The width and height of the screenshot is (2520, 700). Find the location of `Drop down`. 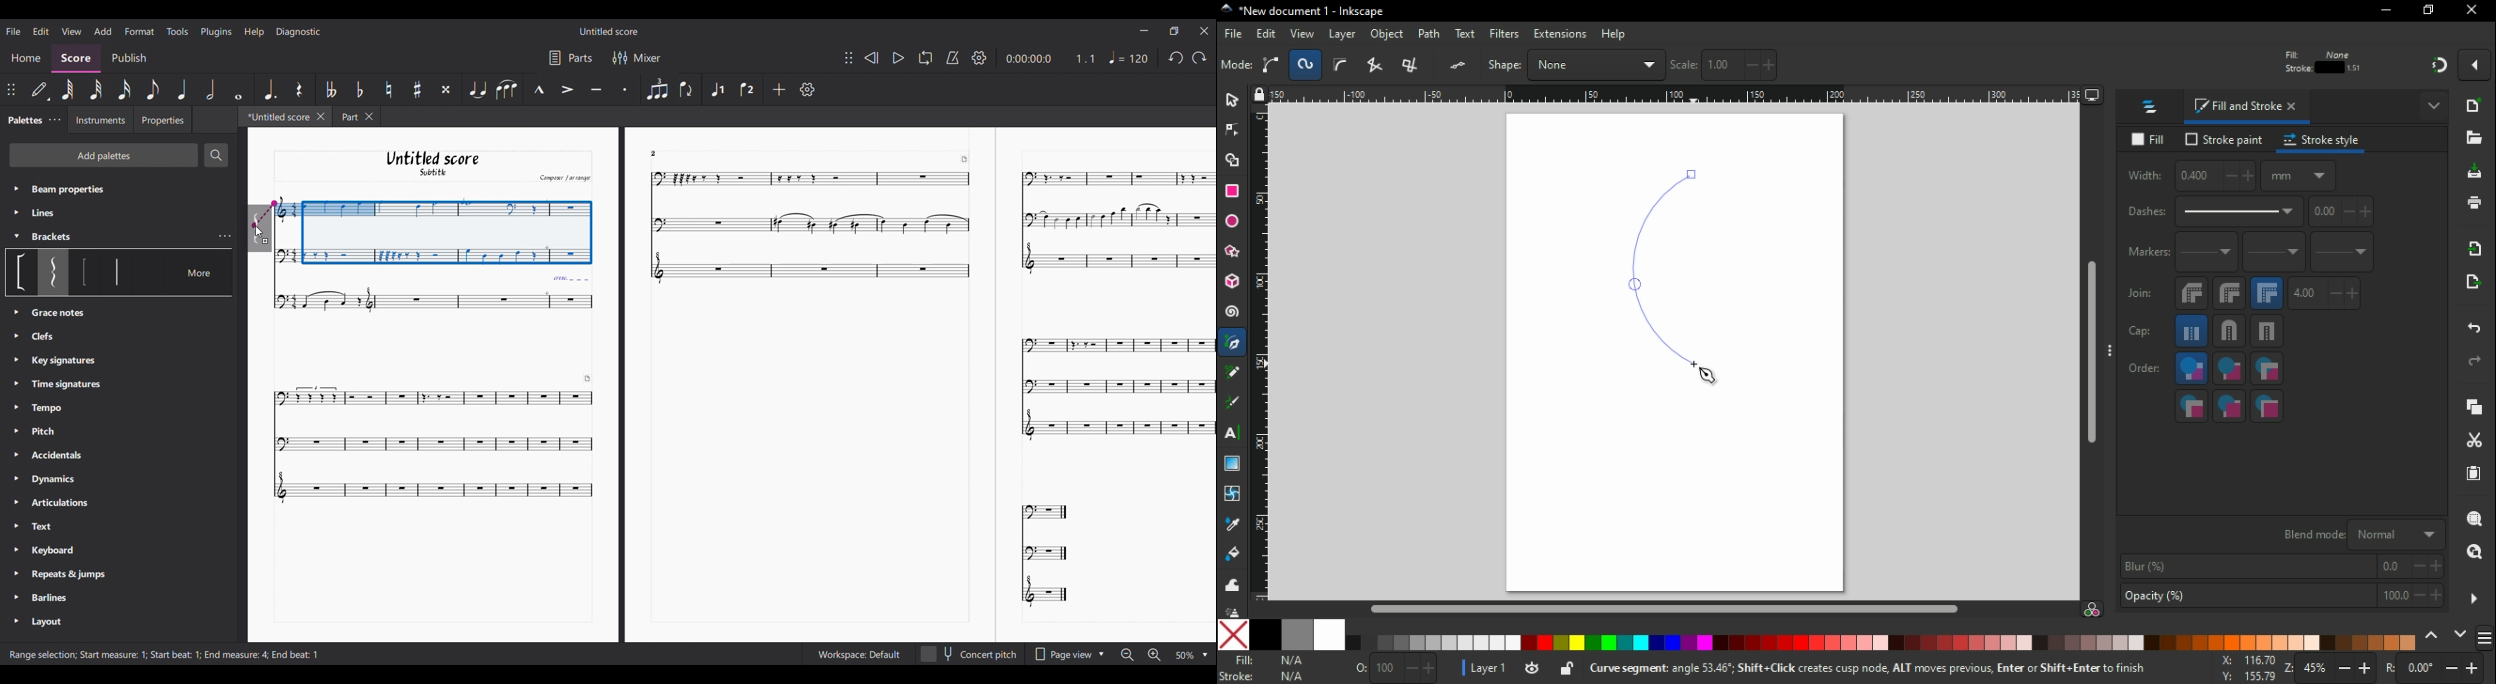

Drop down is located at coordinates (1103, 653).